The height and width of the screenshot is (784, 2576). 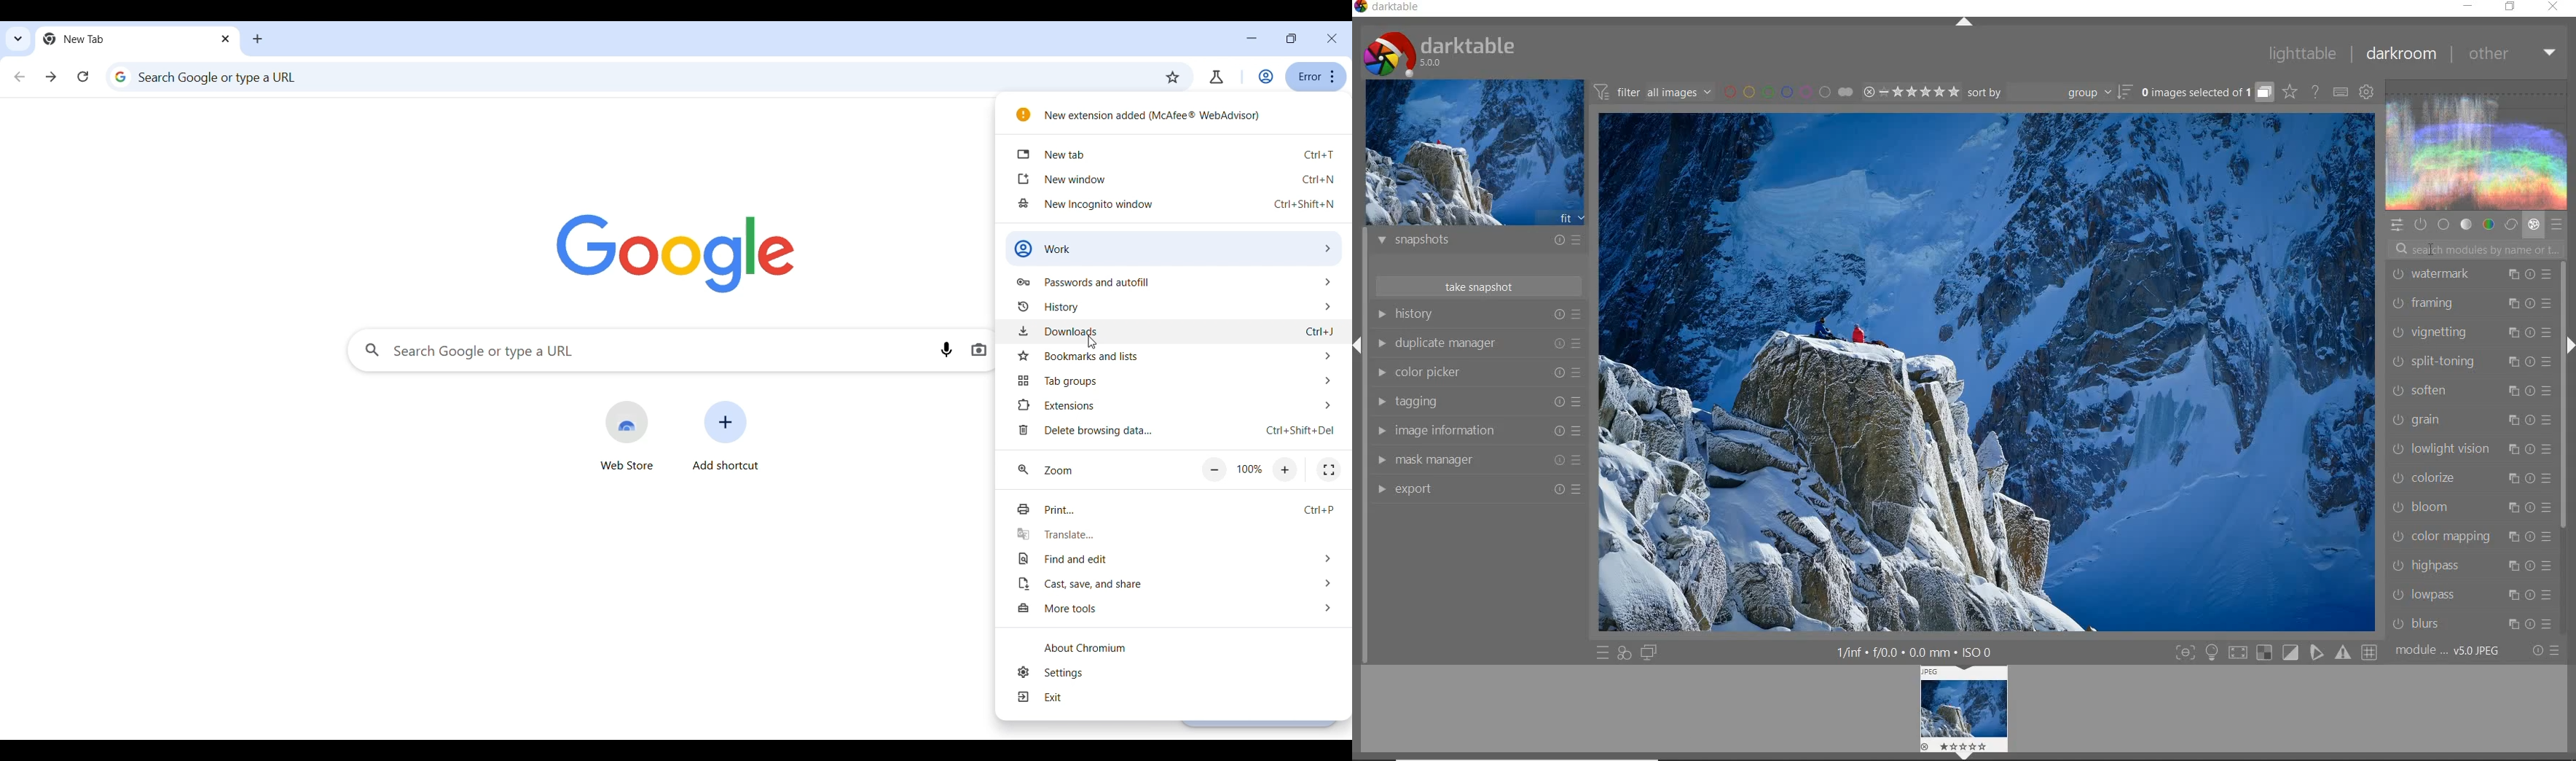 I want to click on grouped images, so click(x=2207, y=92).